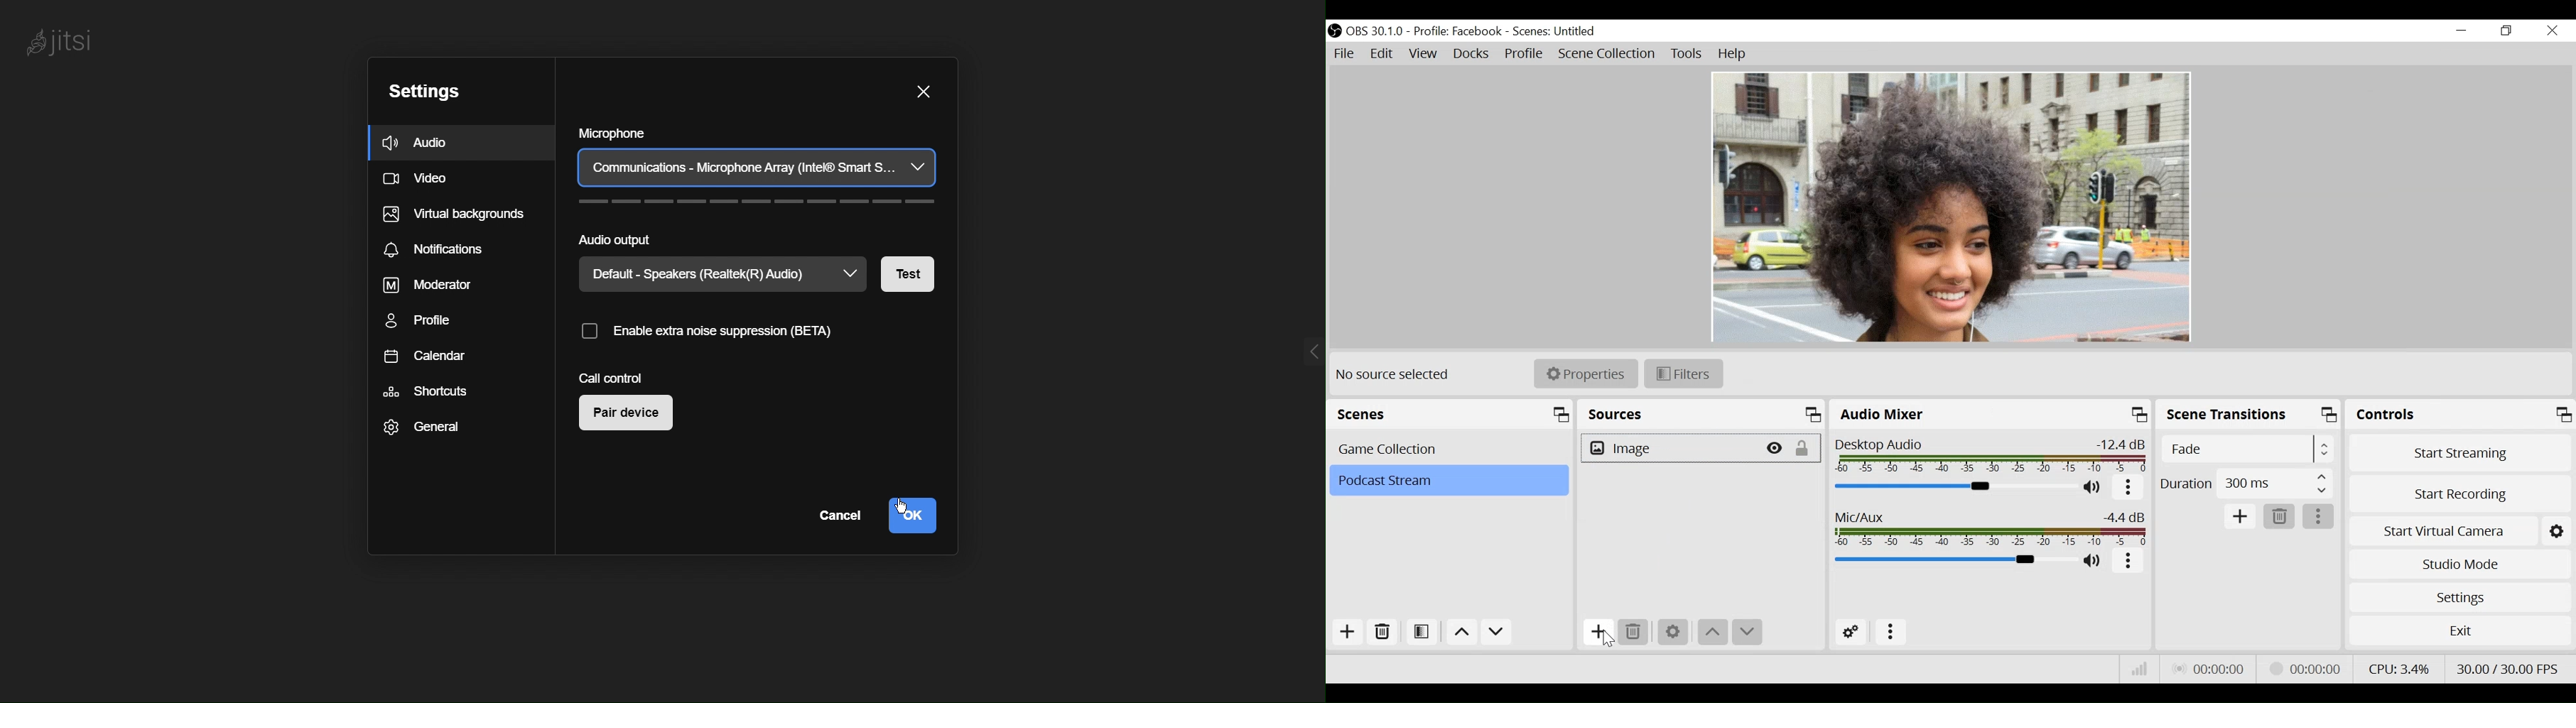 The width and height of the screenshot is (2576, 728). I want to click on Exit, so click(2460, 633).